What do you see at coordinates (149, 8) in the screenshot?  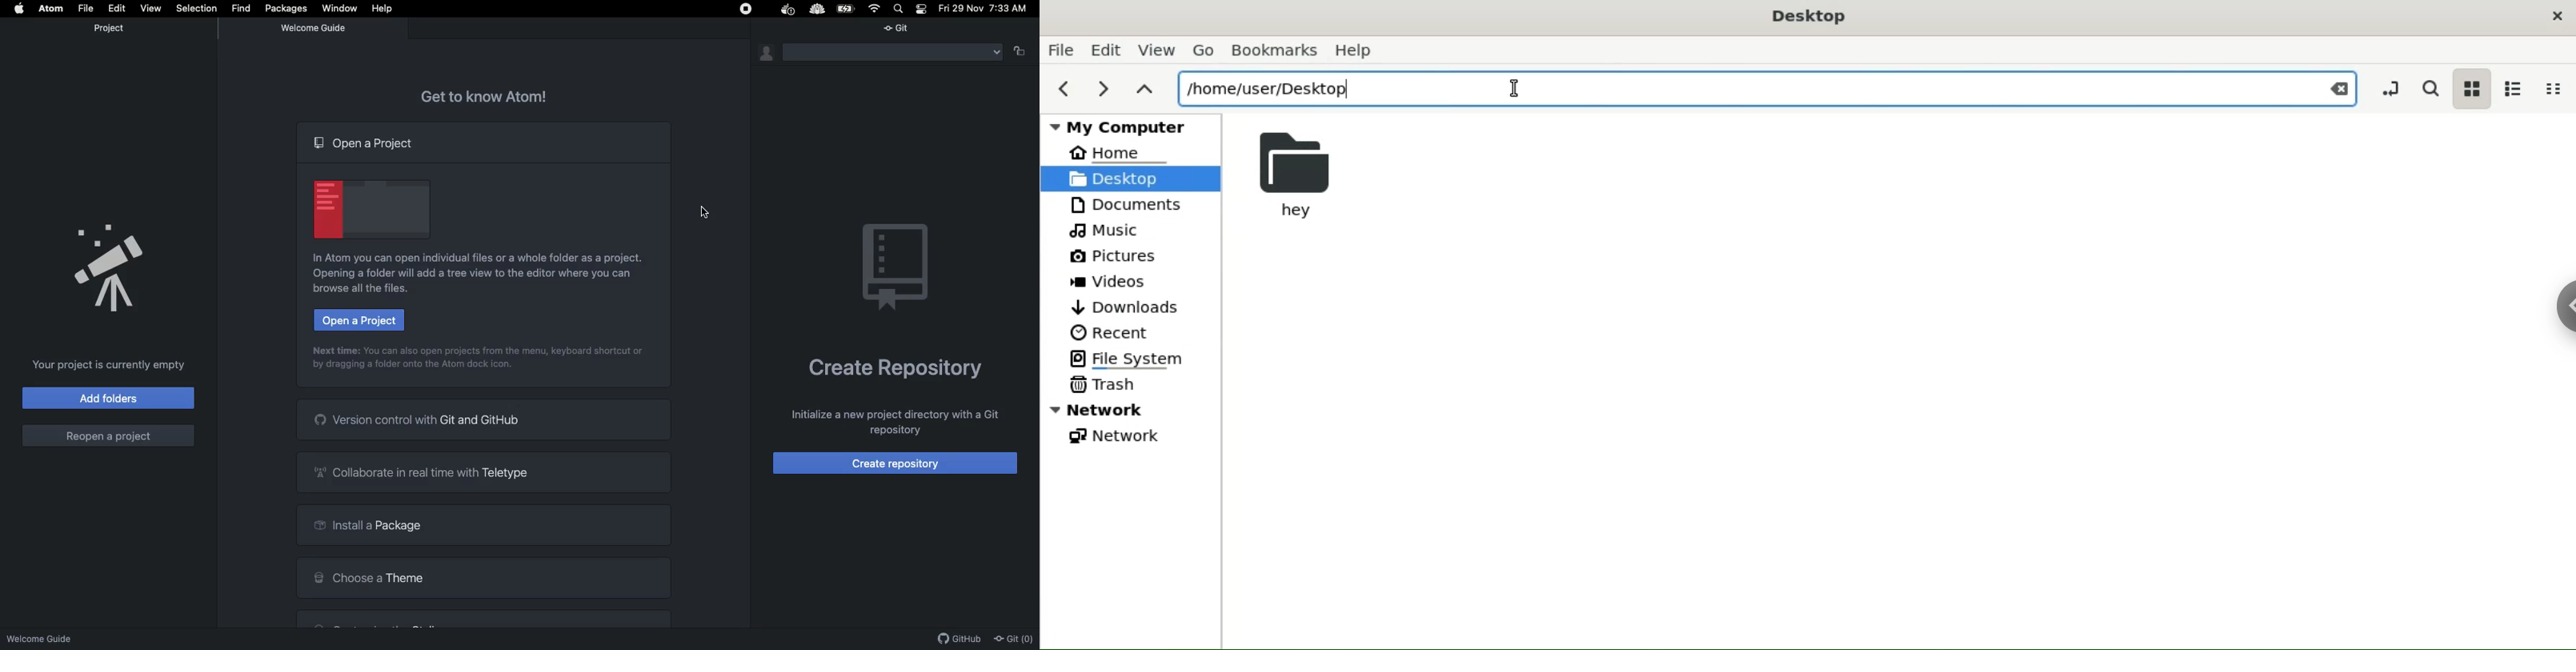 I see `View` at bounding box center [149, 8].